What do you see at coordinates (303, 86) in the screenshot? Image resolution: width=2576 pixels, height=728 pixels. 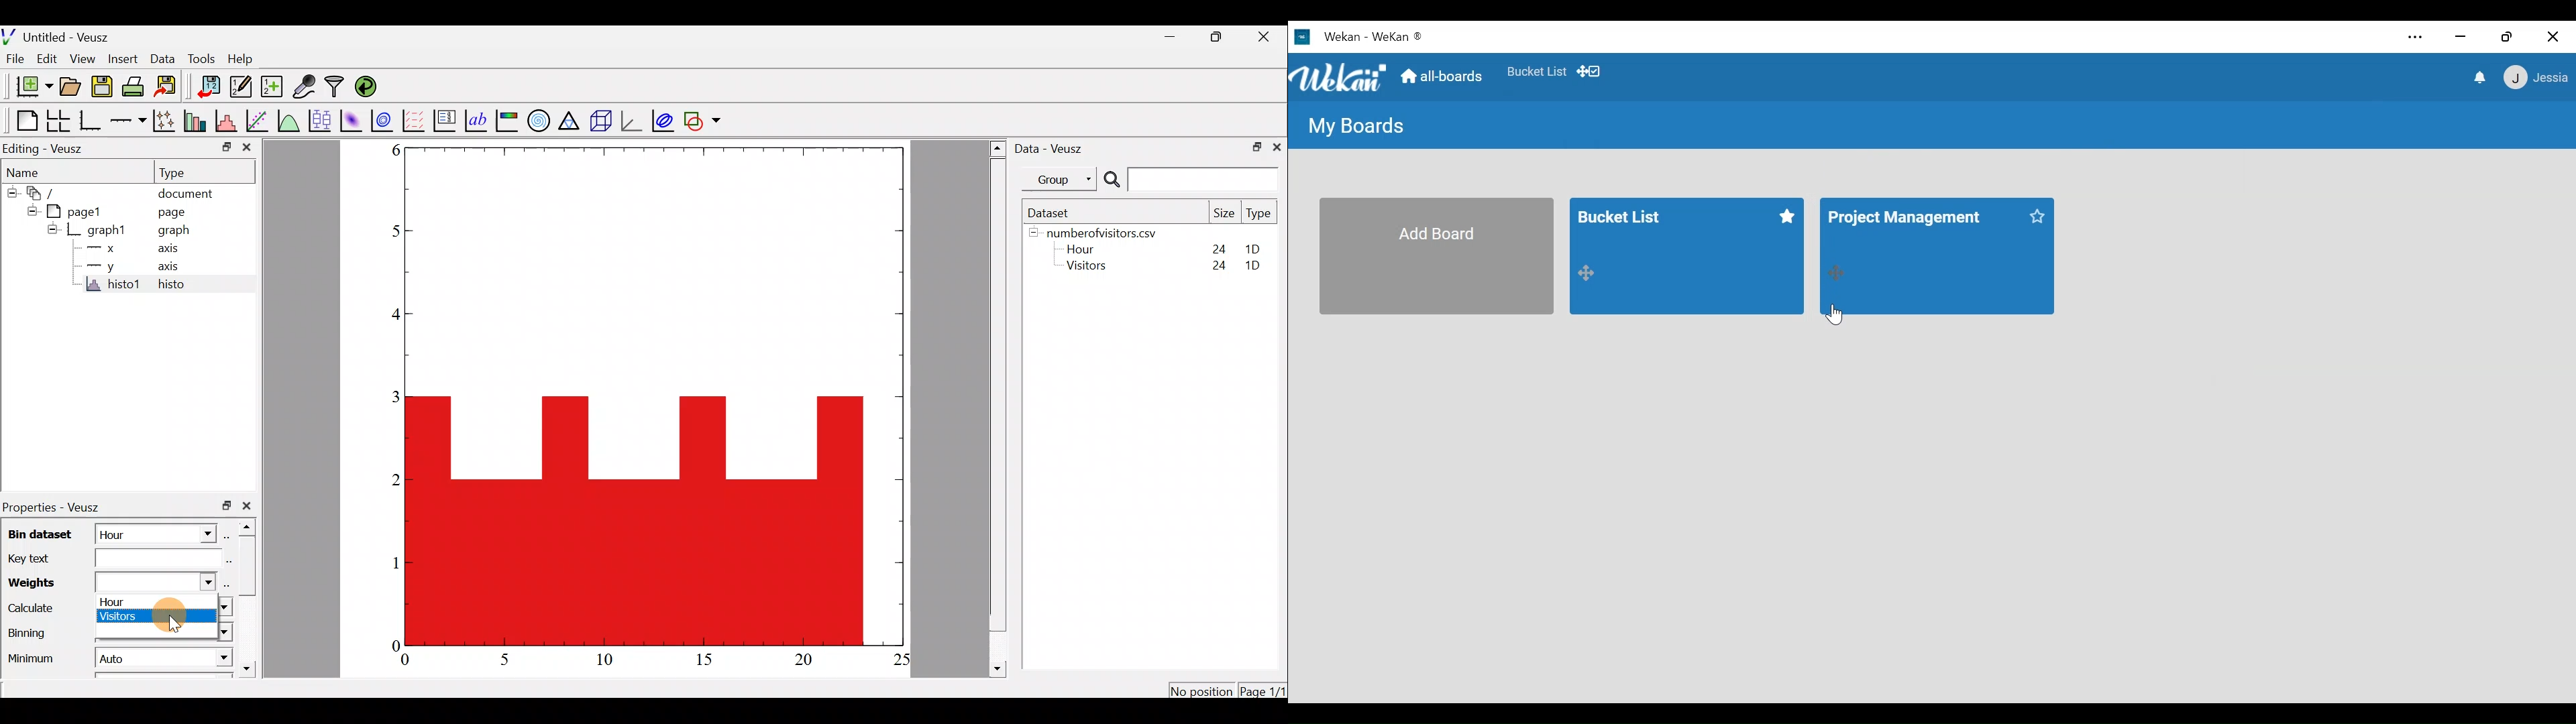 I see `capture remote data` at bounding box center [303, 86].